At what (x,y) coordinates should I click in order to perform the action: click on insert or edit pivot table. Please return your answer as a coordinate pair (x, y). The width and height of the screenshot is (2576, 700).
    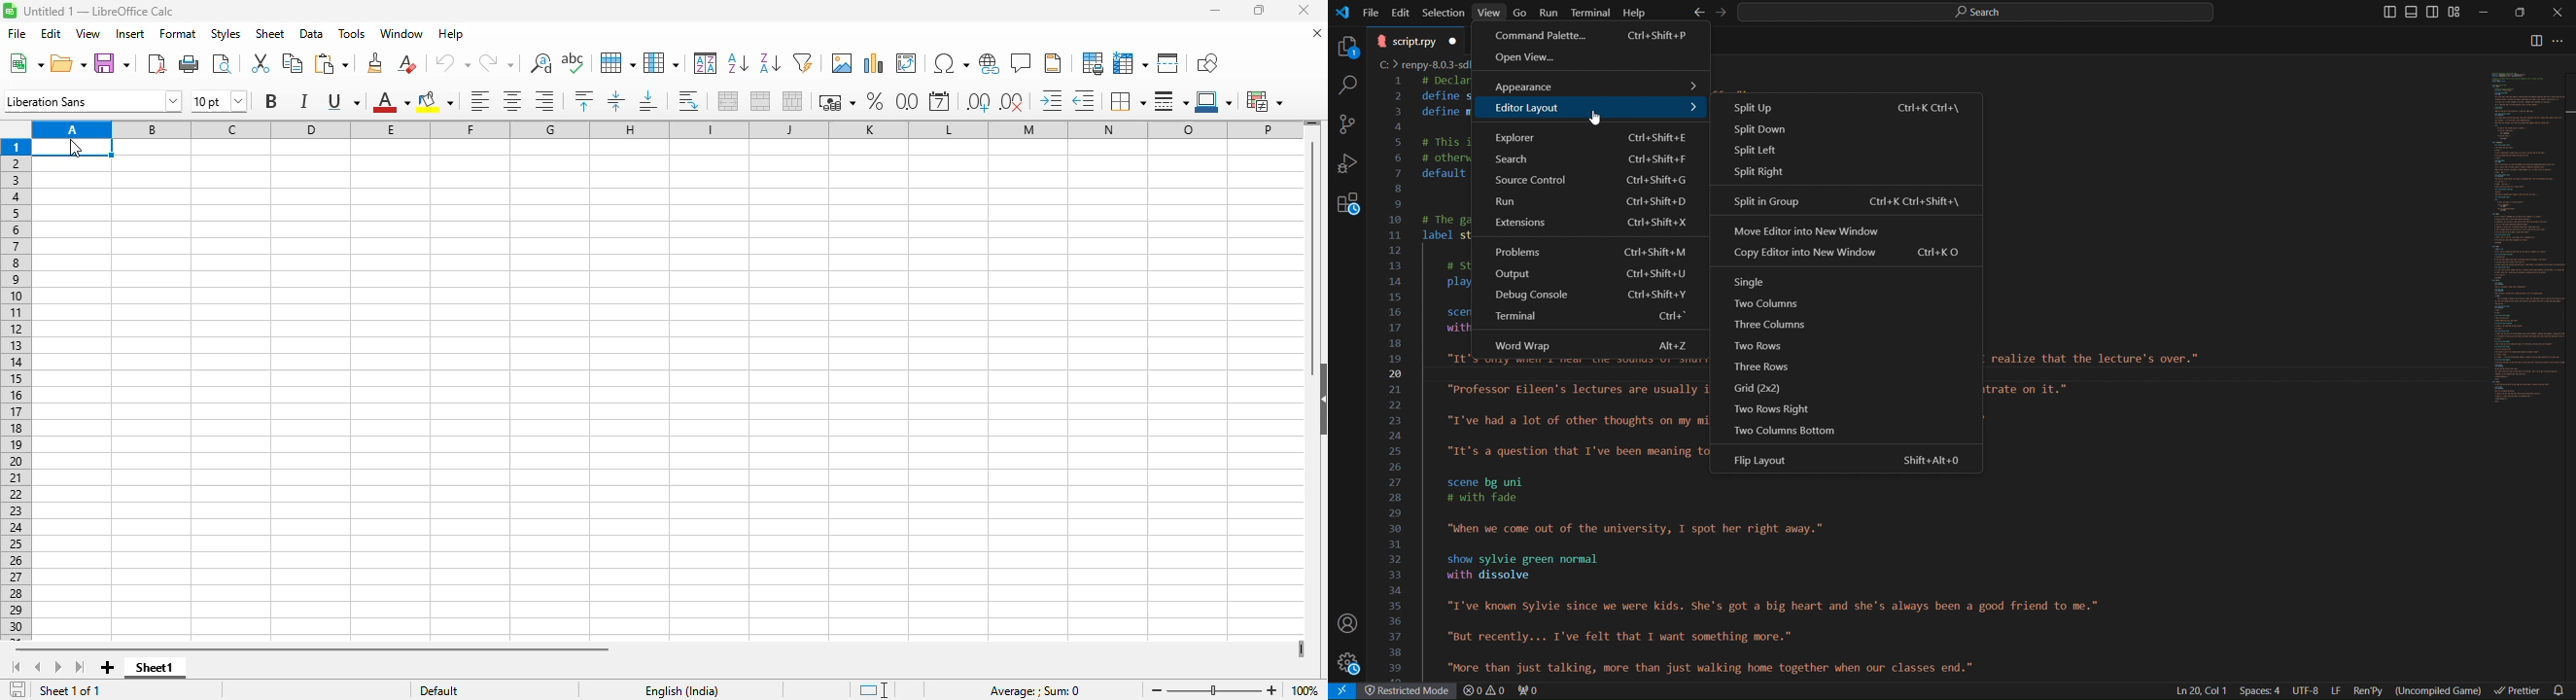
    Looking at the image, I should click on (907, 63).